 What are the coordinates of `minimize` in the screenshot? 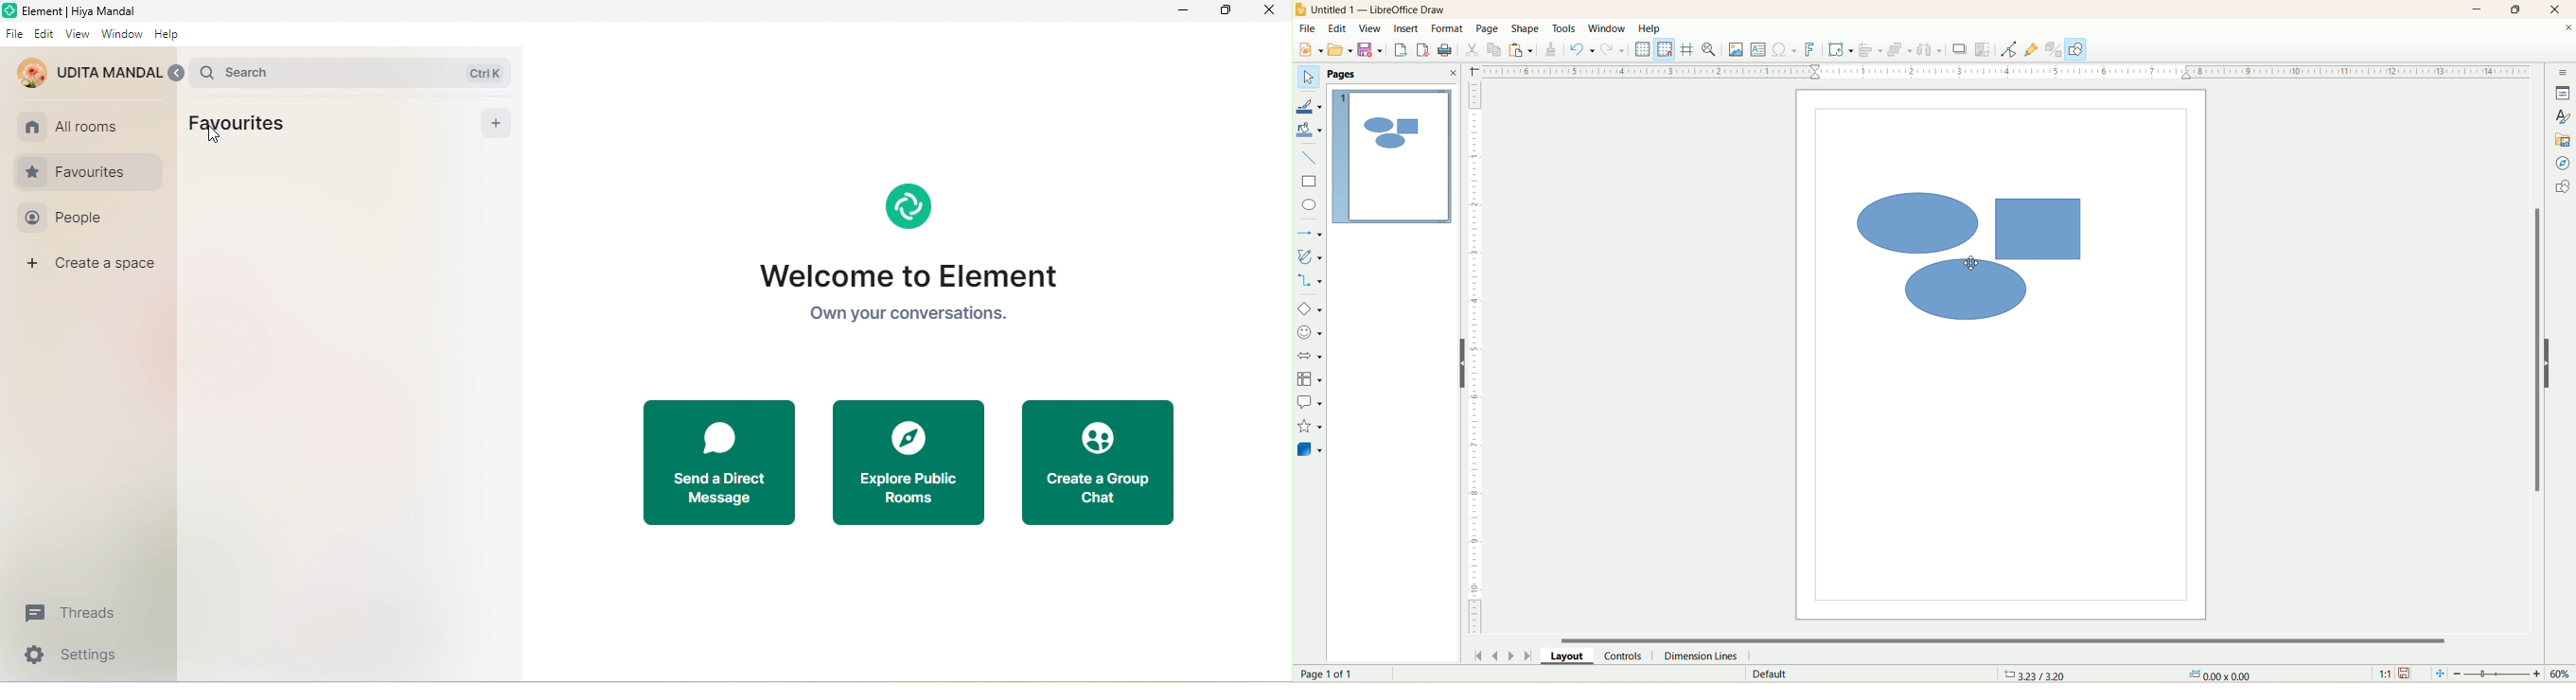 It's located at (1186, 12).